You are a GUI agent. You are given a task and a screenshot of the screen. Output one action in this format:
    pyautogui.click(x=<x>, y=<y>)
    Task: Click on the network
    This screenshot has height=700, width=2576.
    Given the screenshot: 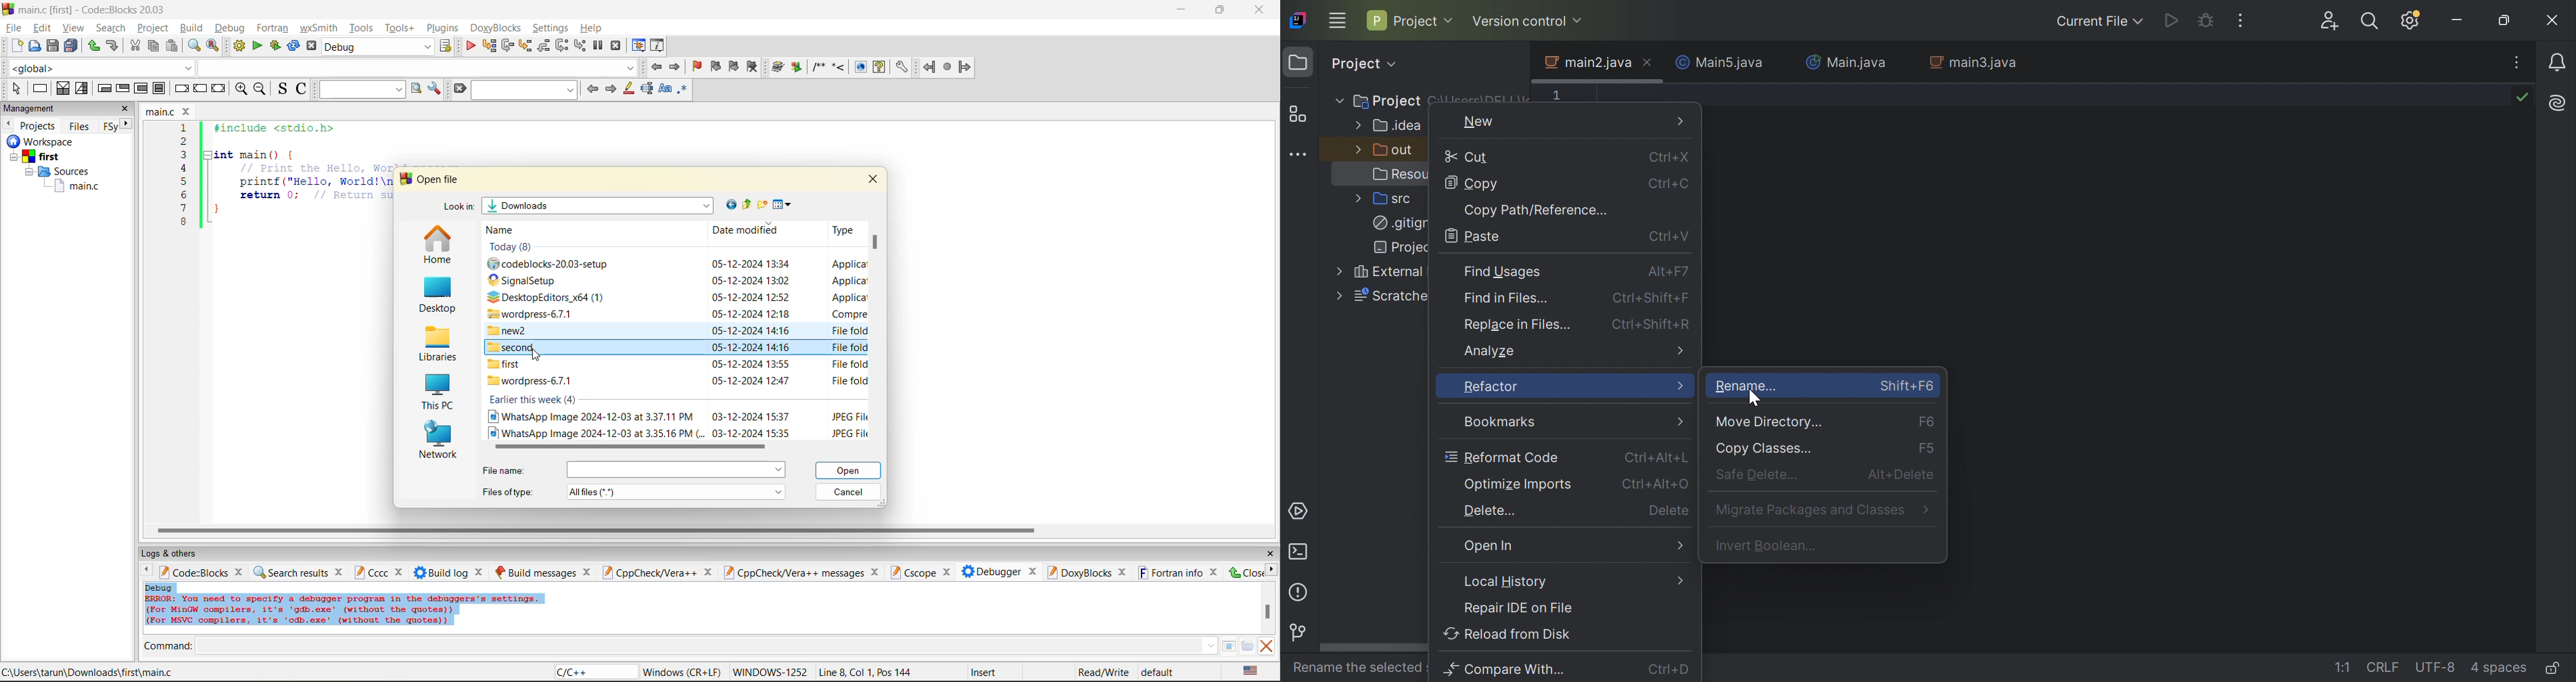 What is the action you would take?
    pyautogui.click(x=439, y=442)
    